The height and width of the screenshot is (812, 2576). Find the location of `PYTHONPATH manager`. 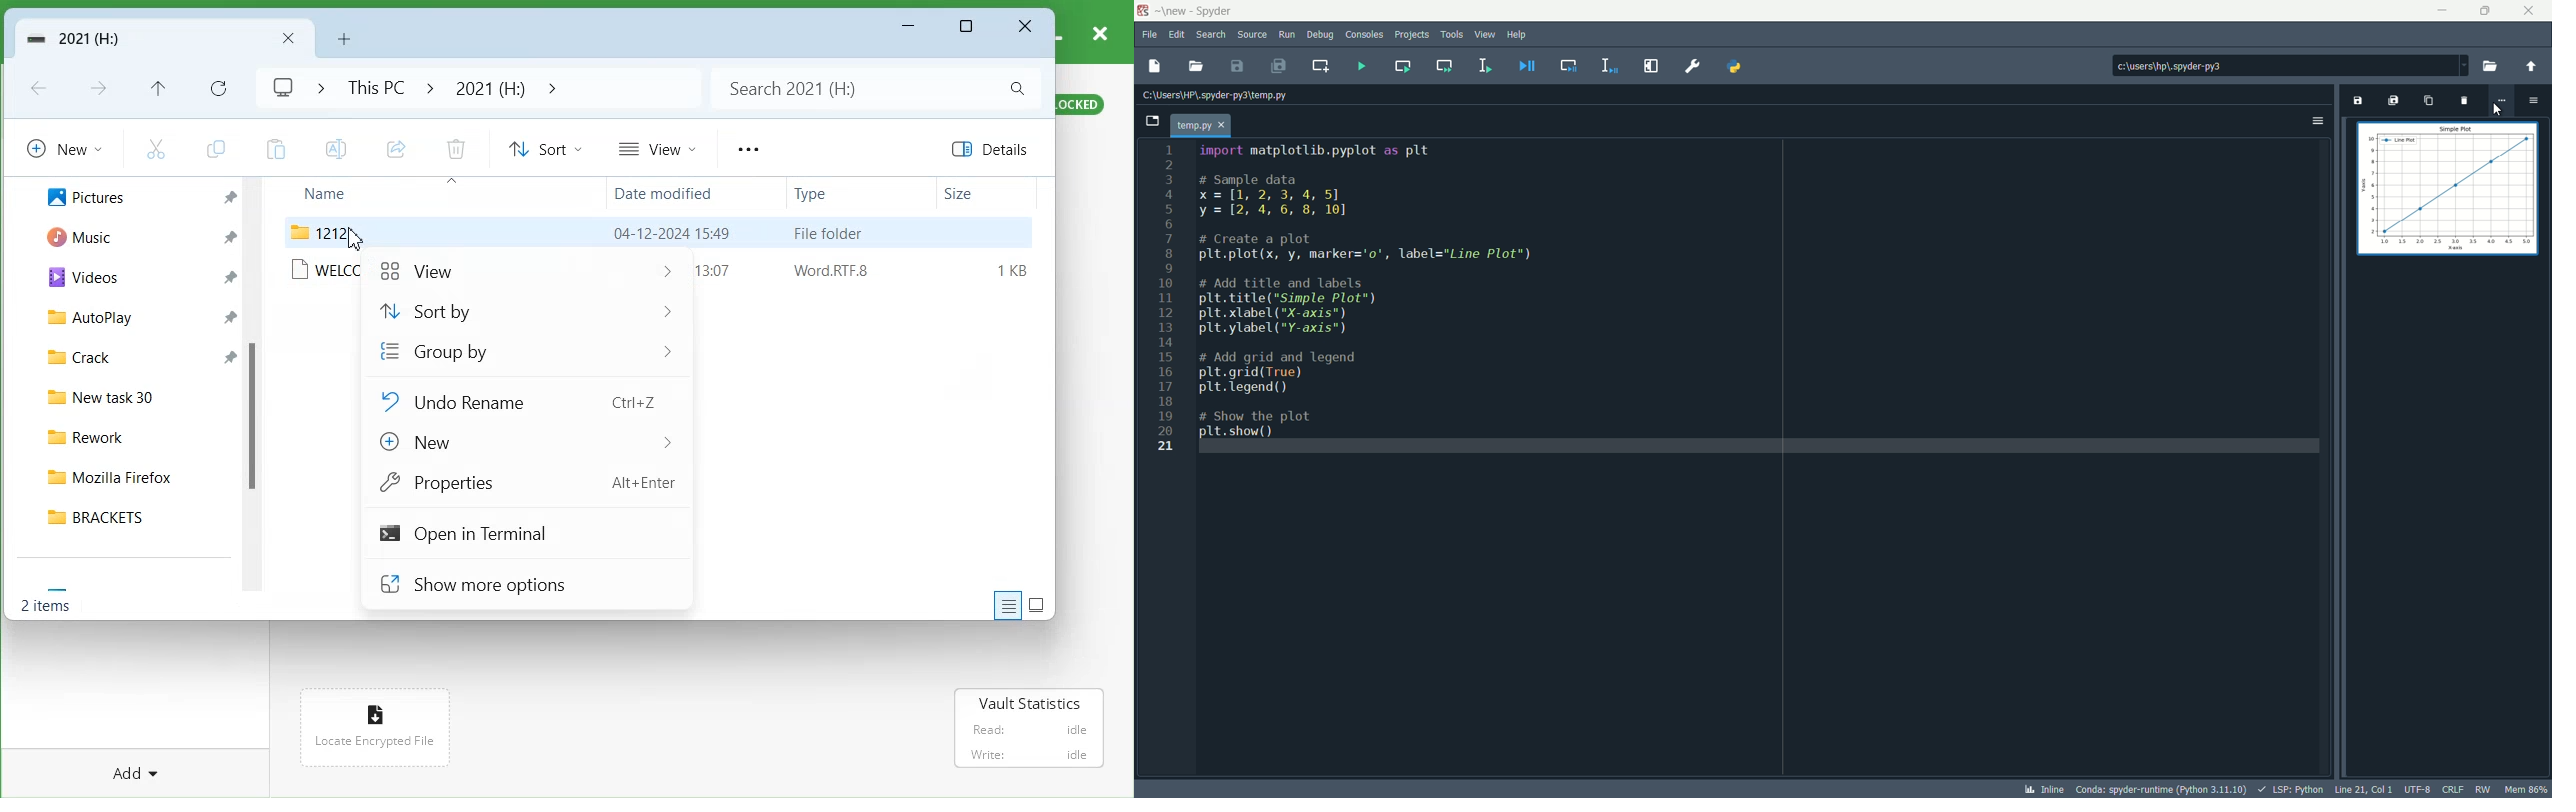

PYTHONPATH manager is located at coordinates (1741, 66).